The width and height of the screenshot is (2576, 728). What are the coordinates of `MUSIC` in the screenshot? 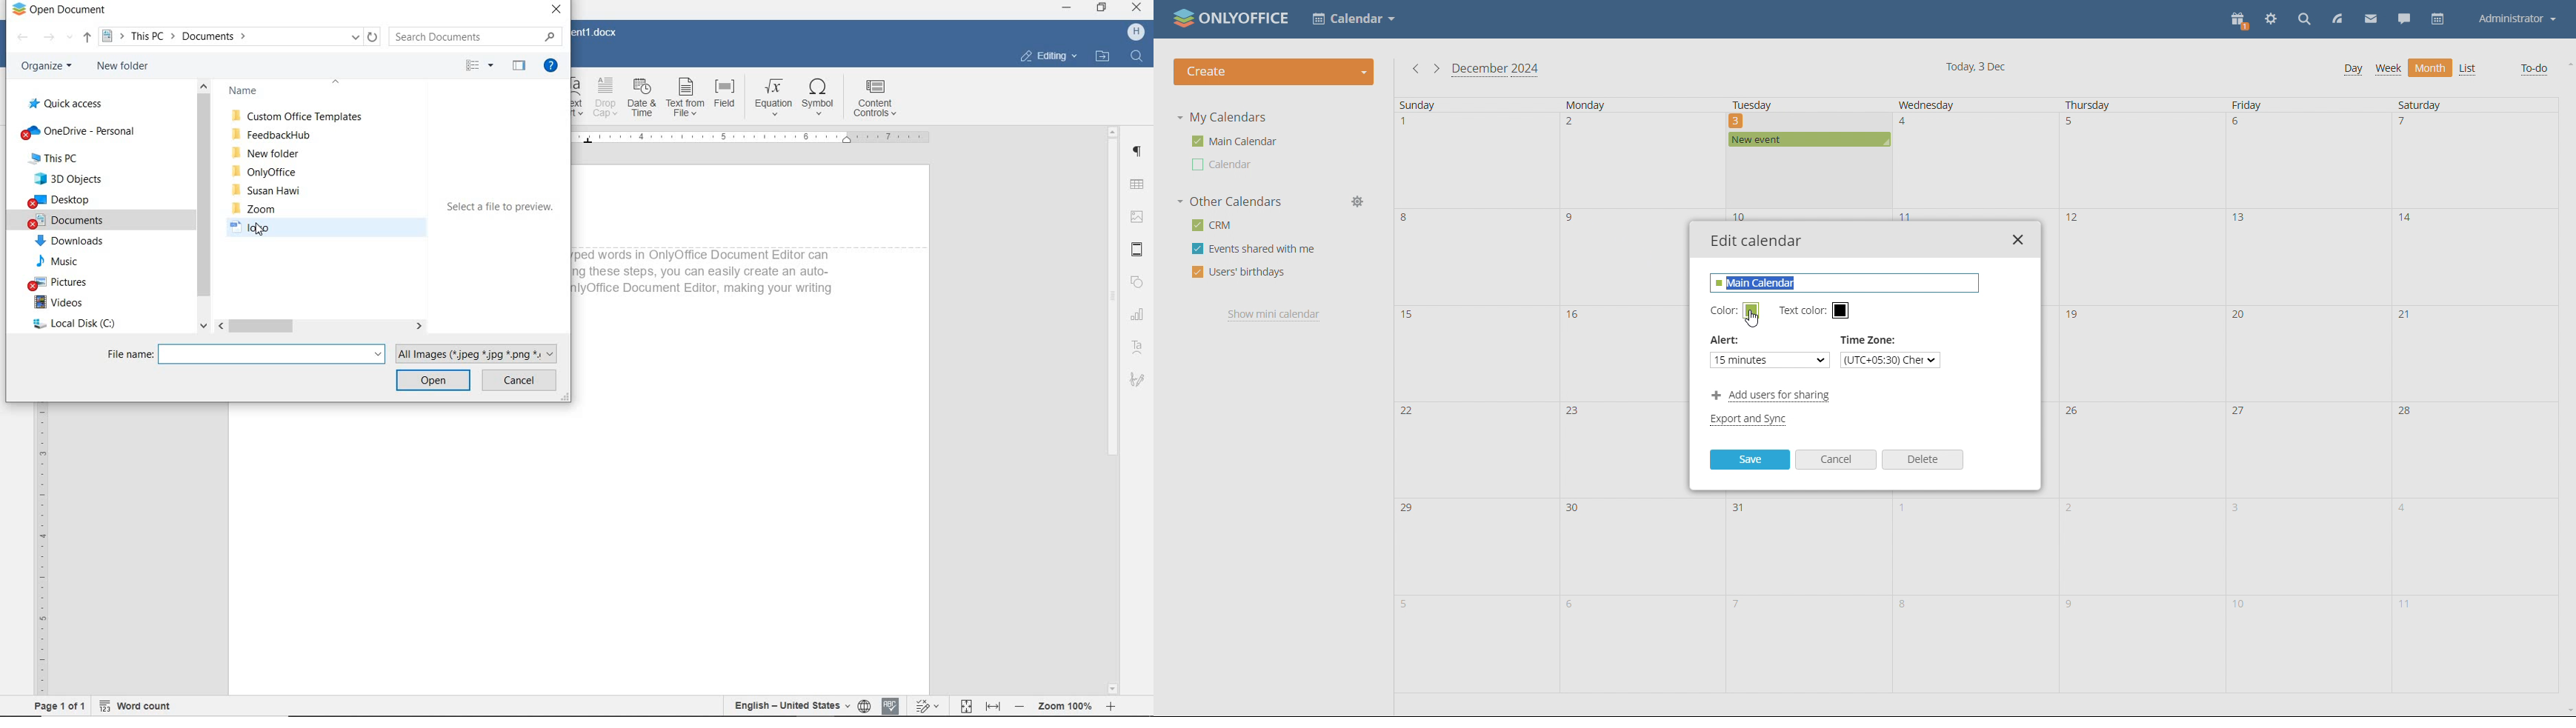 It's located at (63, 262).